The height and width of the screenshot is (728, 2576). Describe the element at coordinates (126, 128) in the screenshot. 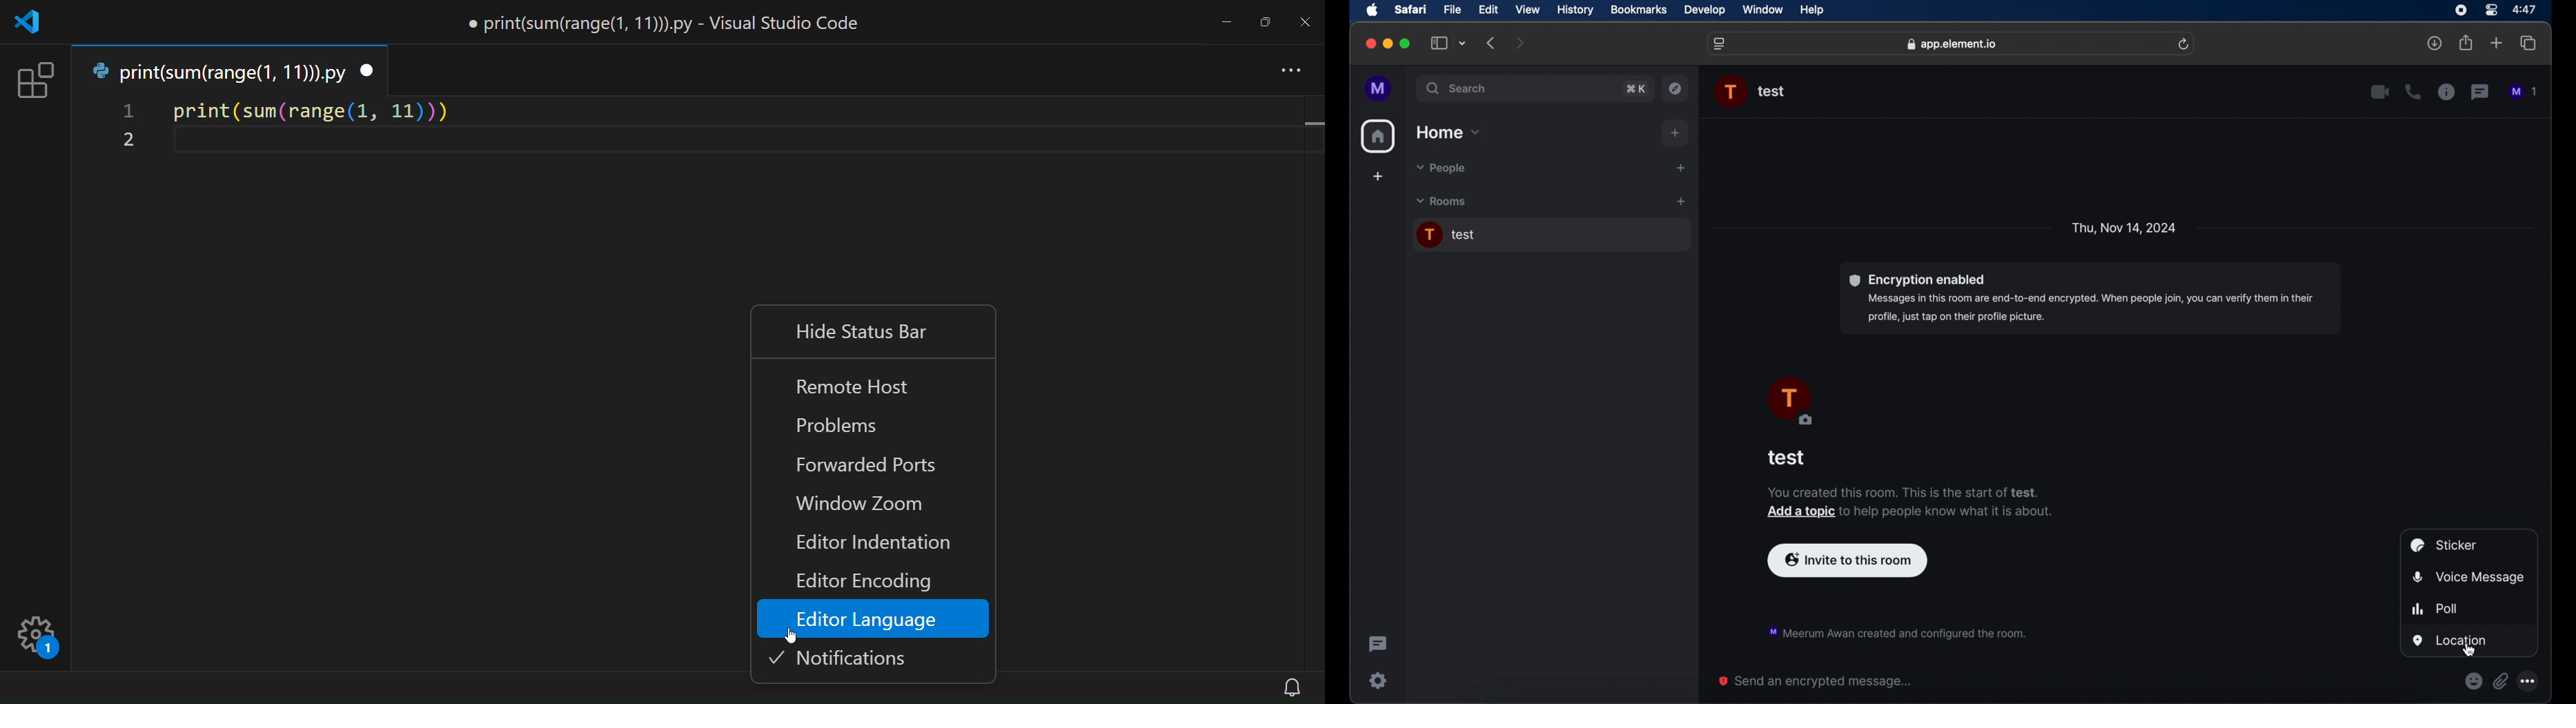

I see `line number` at that location.